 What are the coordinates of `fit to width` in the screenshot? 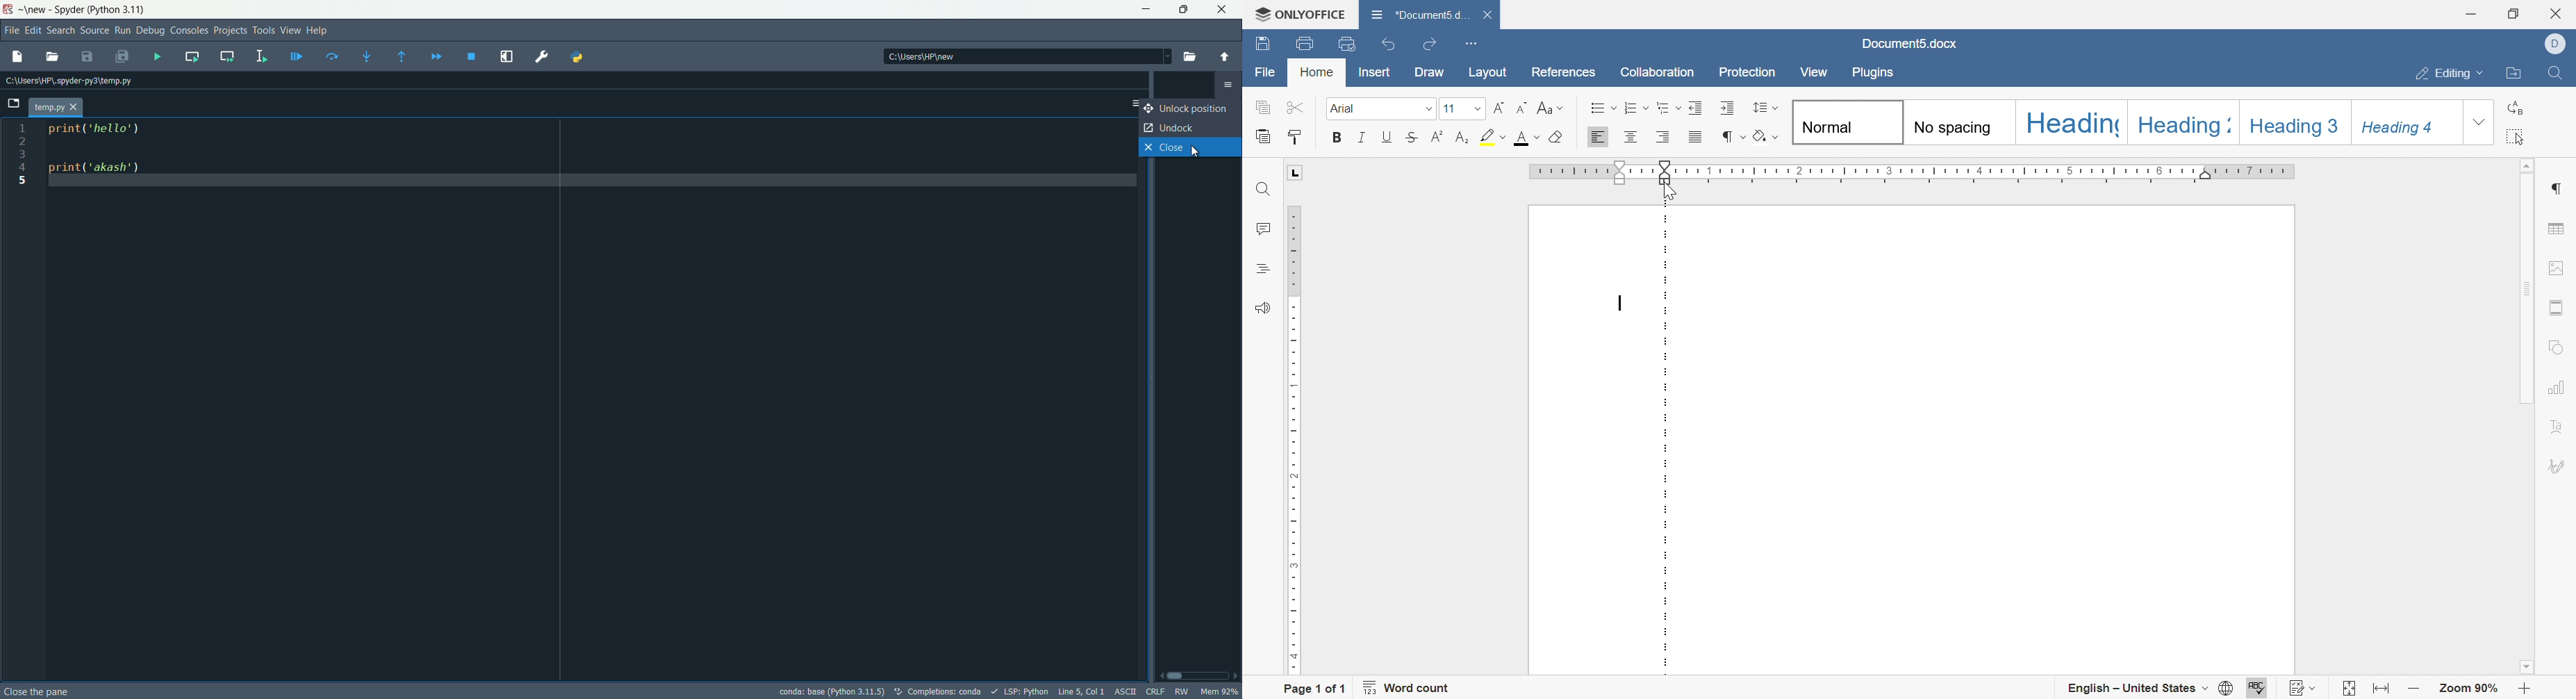 It's located at (2380, 689).